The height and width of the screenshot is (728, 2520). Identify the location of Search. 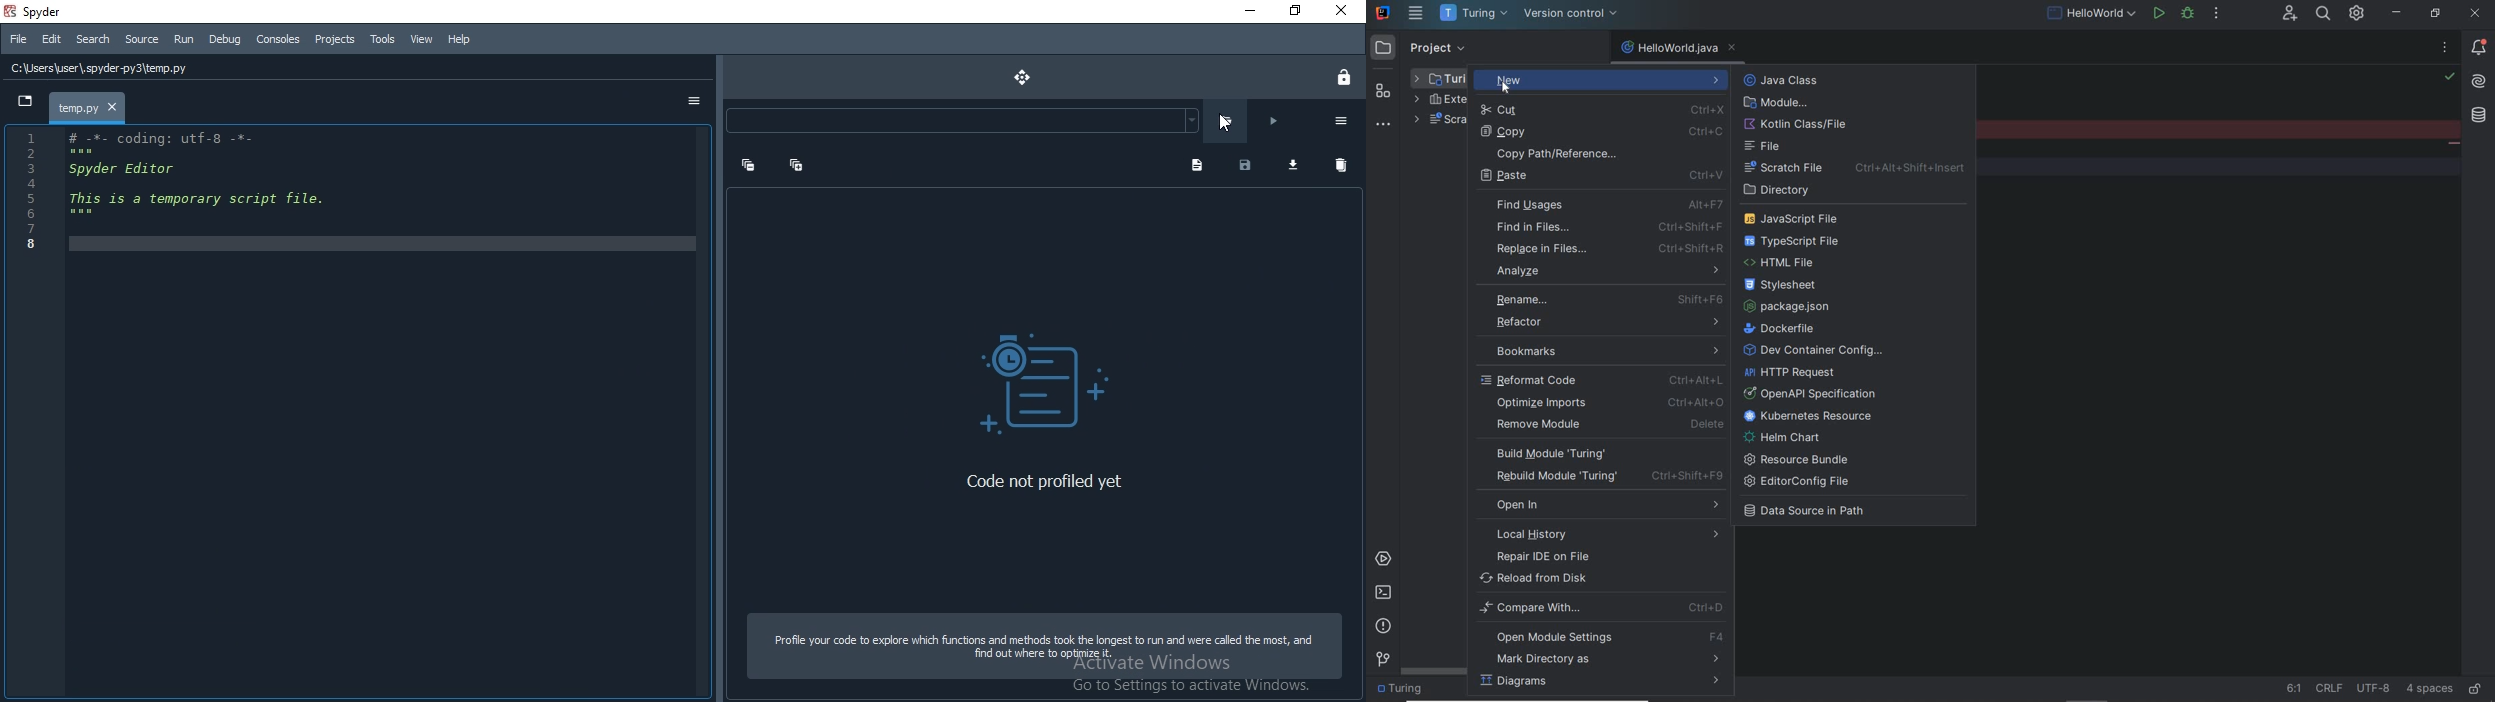
(93, 40).